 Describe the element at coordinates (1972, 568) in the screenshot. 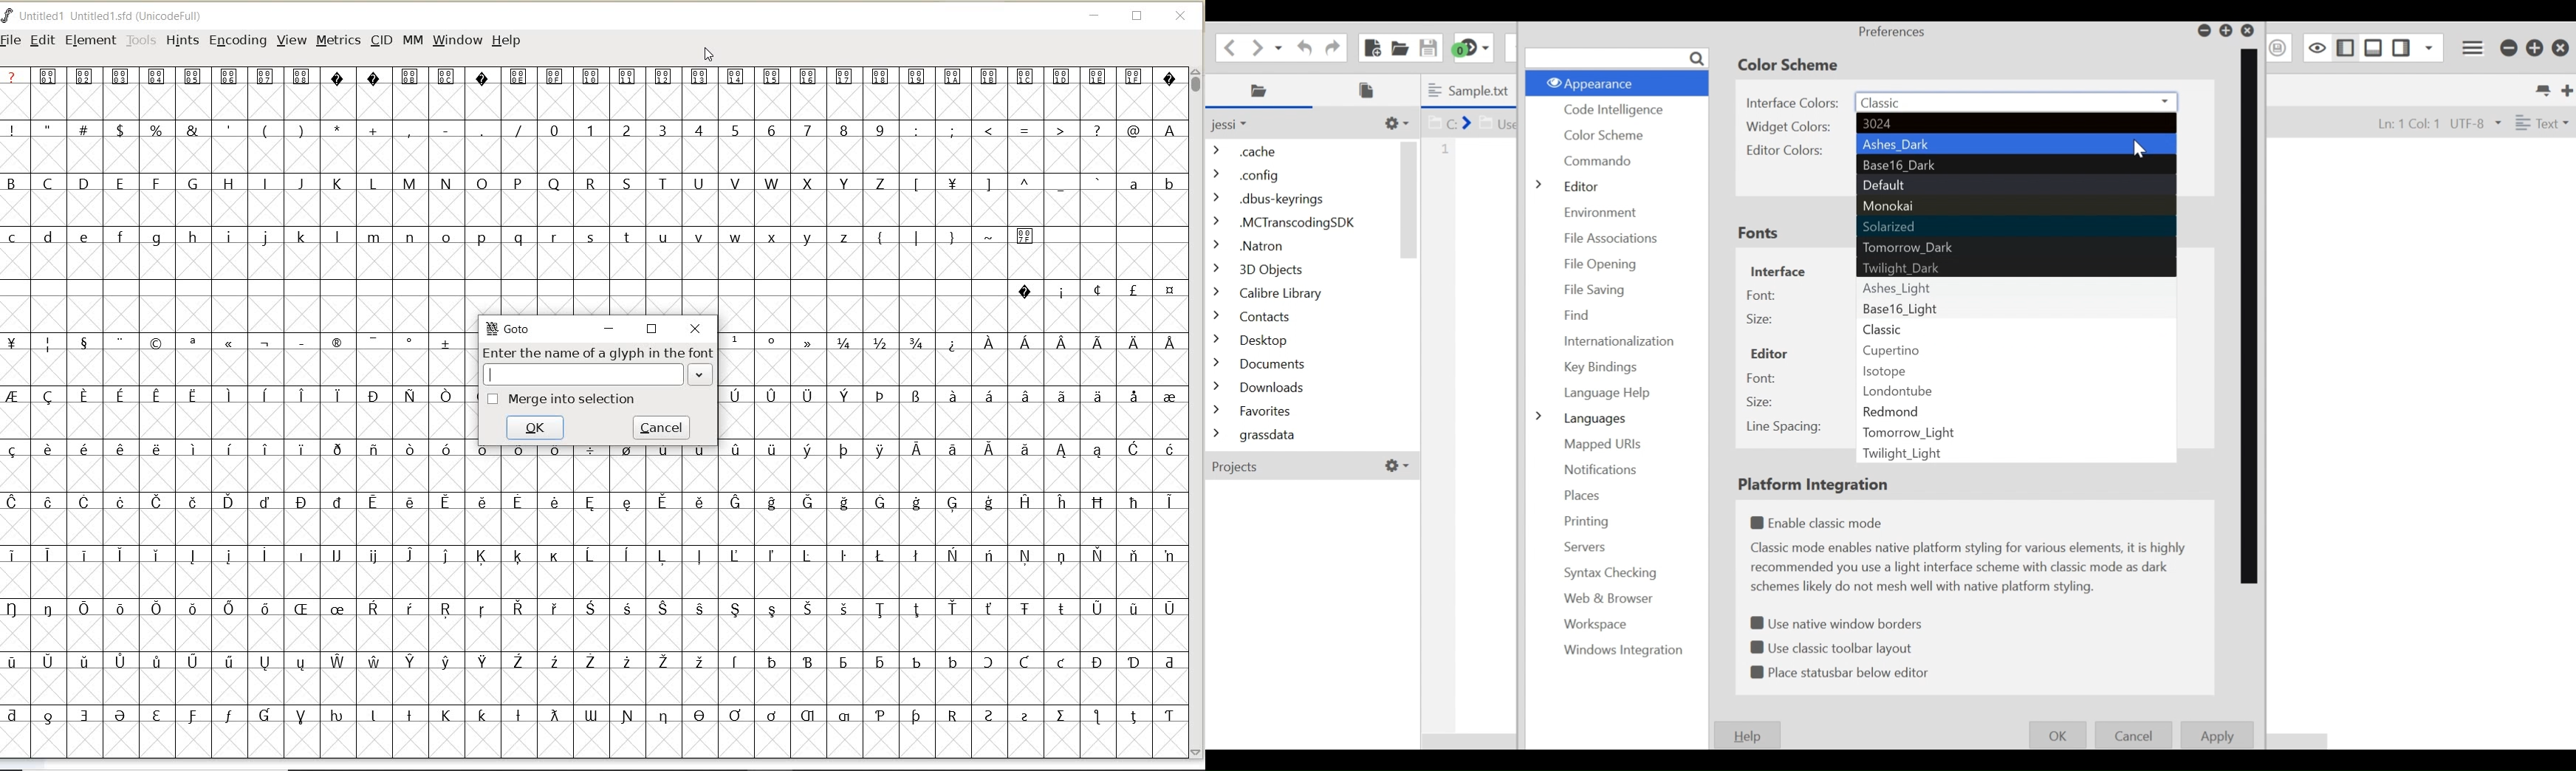

I see `text` at that location.